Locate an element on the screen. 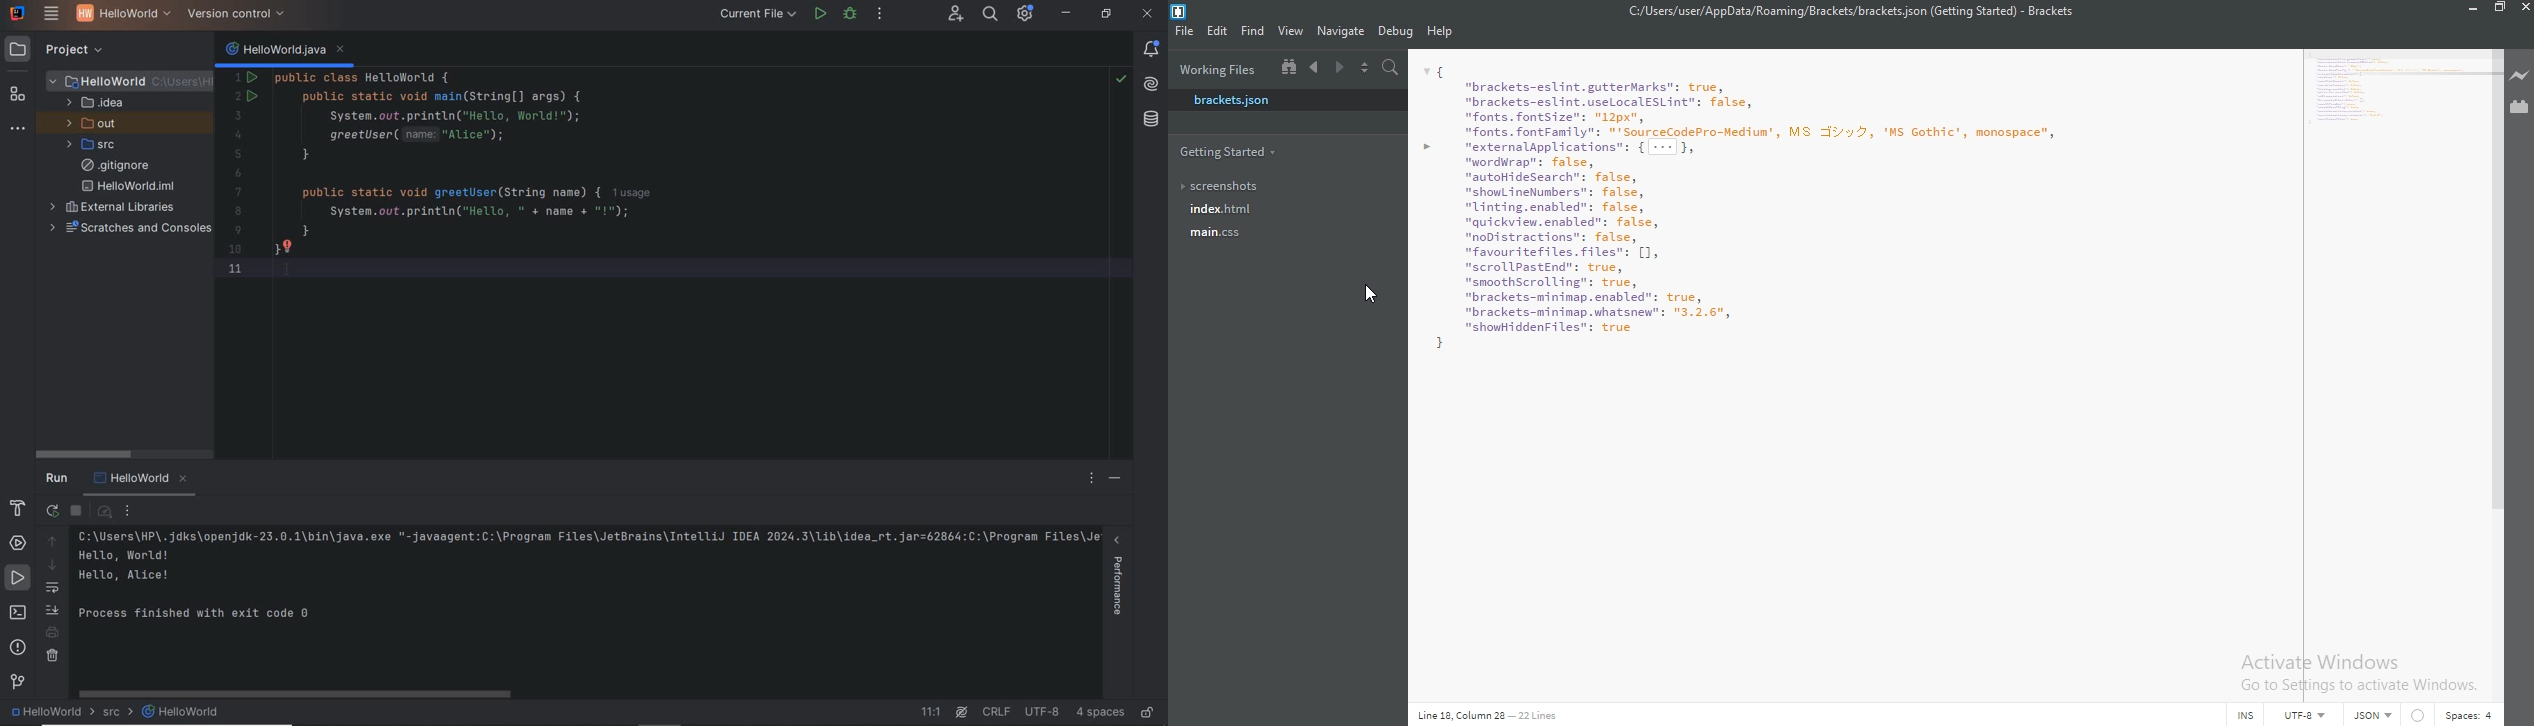 The height and width of the screenshot is (728, 2548). Vertical Scroll bar is located at coordinates (2495, 277).